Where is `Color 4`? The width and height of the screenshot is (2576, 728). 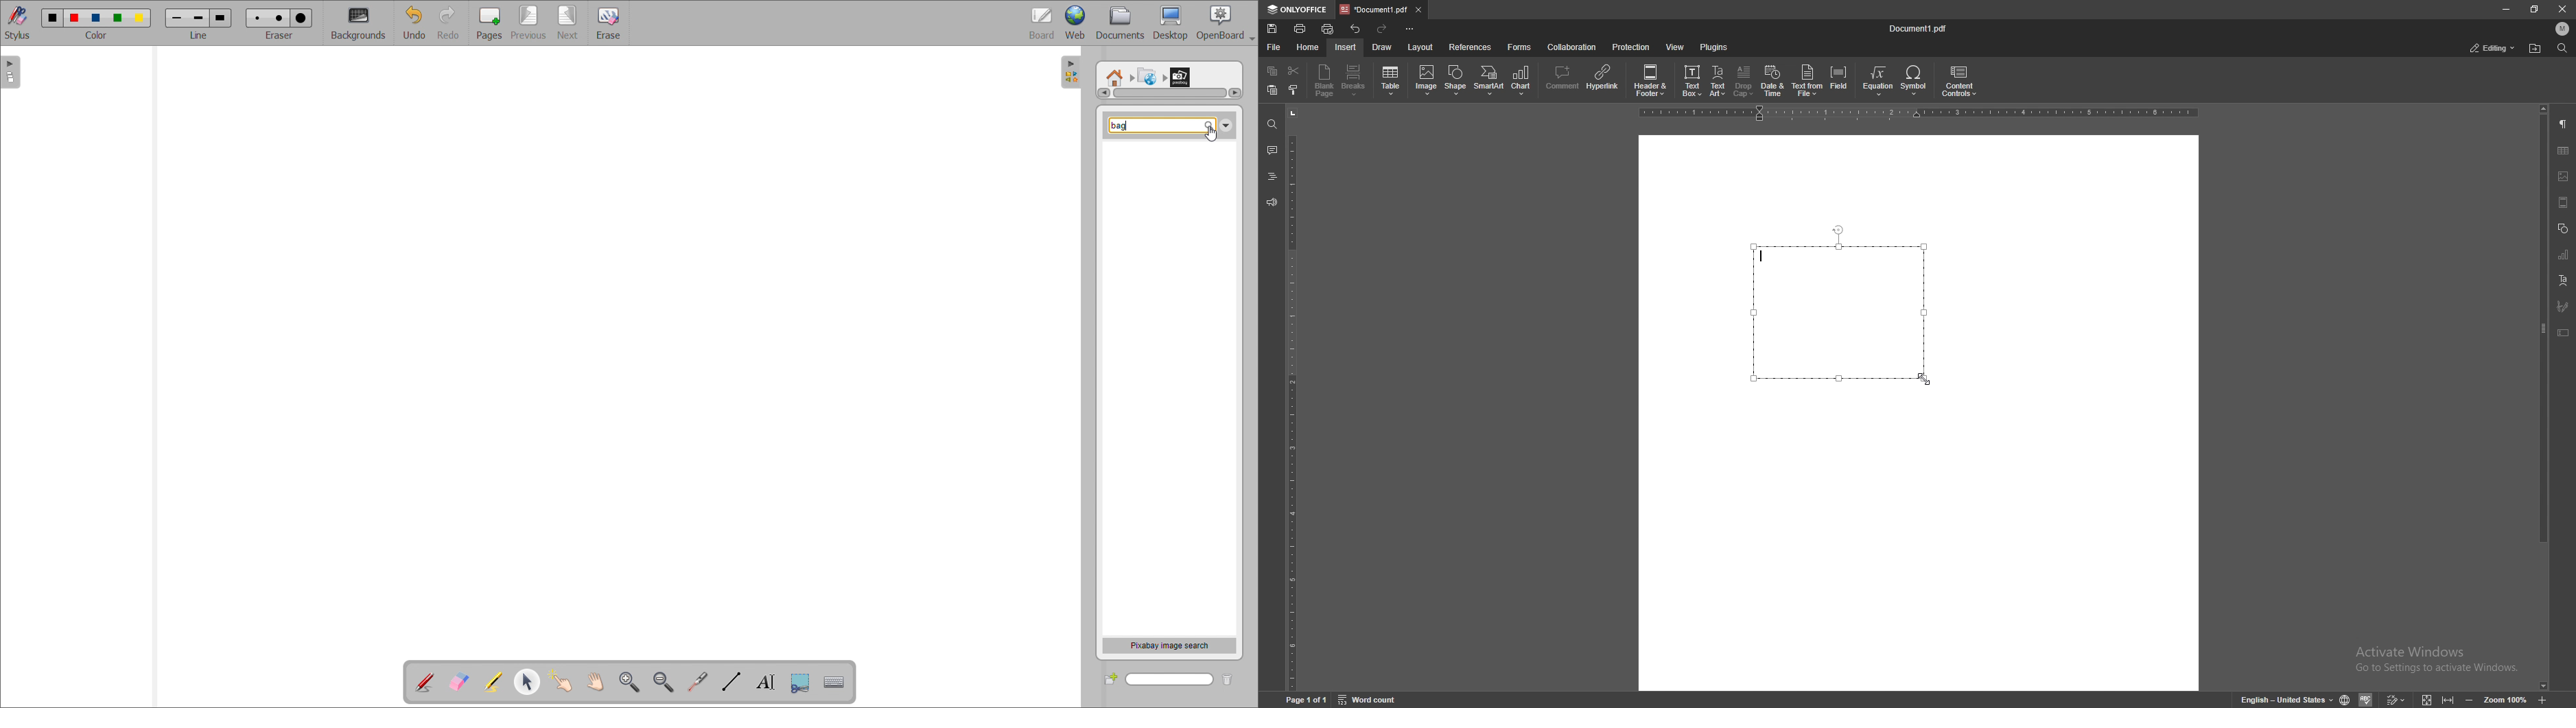 Color 4 is located at coordinates (119, 18).